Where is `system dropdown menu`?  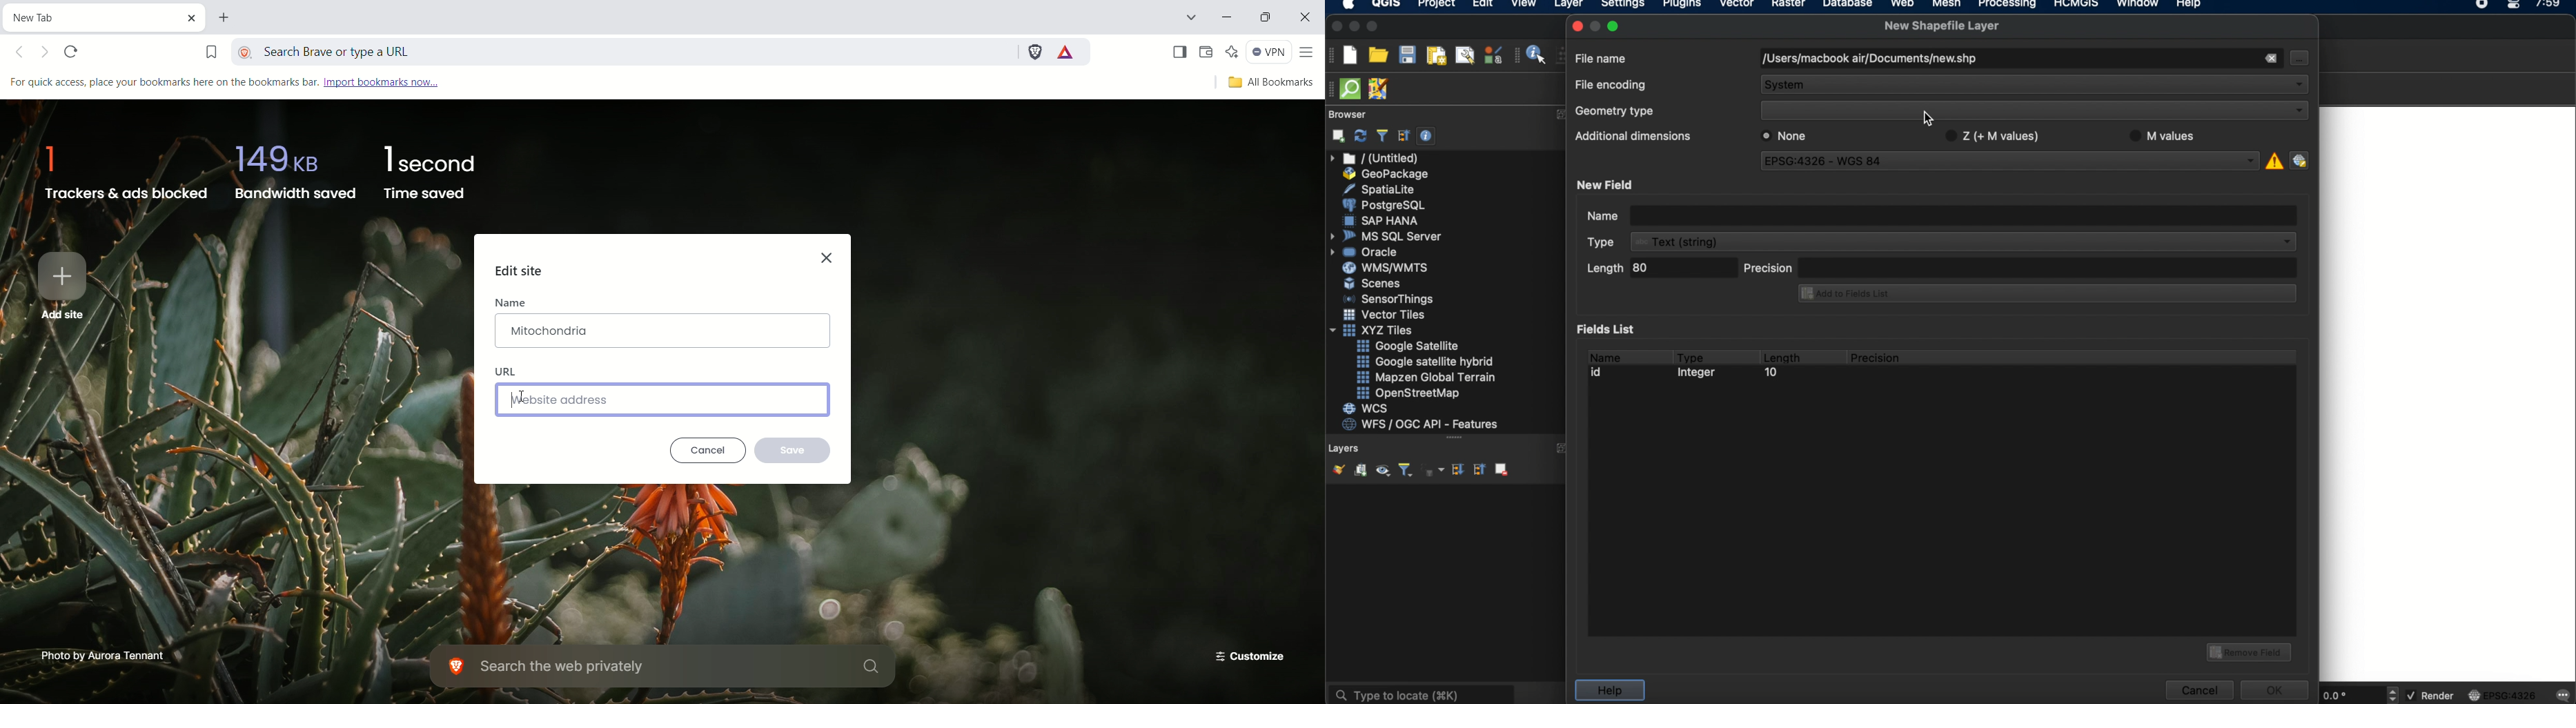
system dropdown menu is located at coordinates (2035, 86).